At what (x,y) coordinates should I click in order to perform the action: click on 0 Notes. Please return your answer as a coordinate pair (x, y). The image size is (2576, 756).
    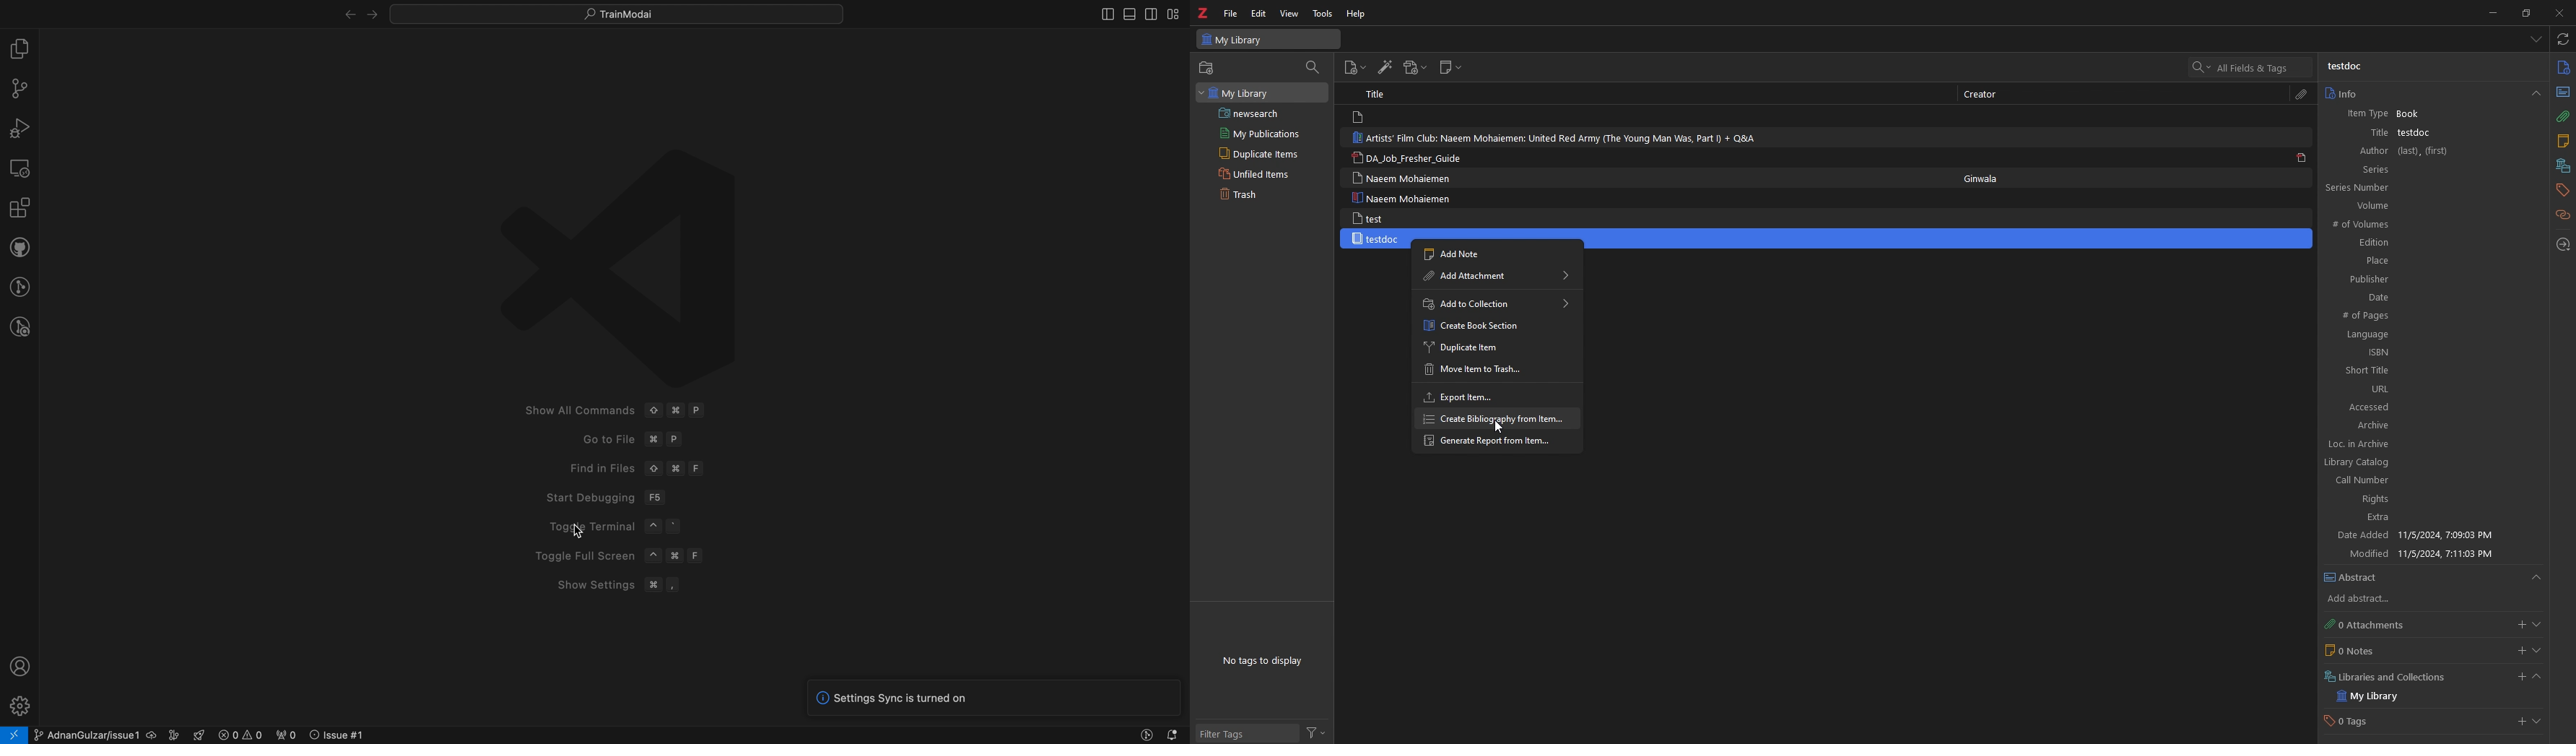
    Looking at the image, I should click on (2377, 650).